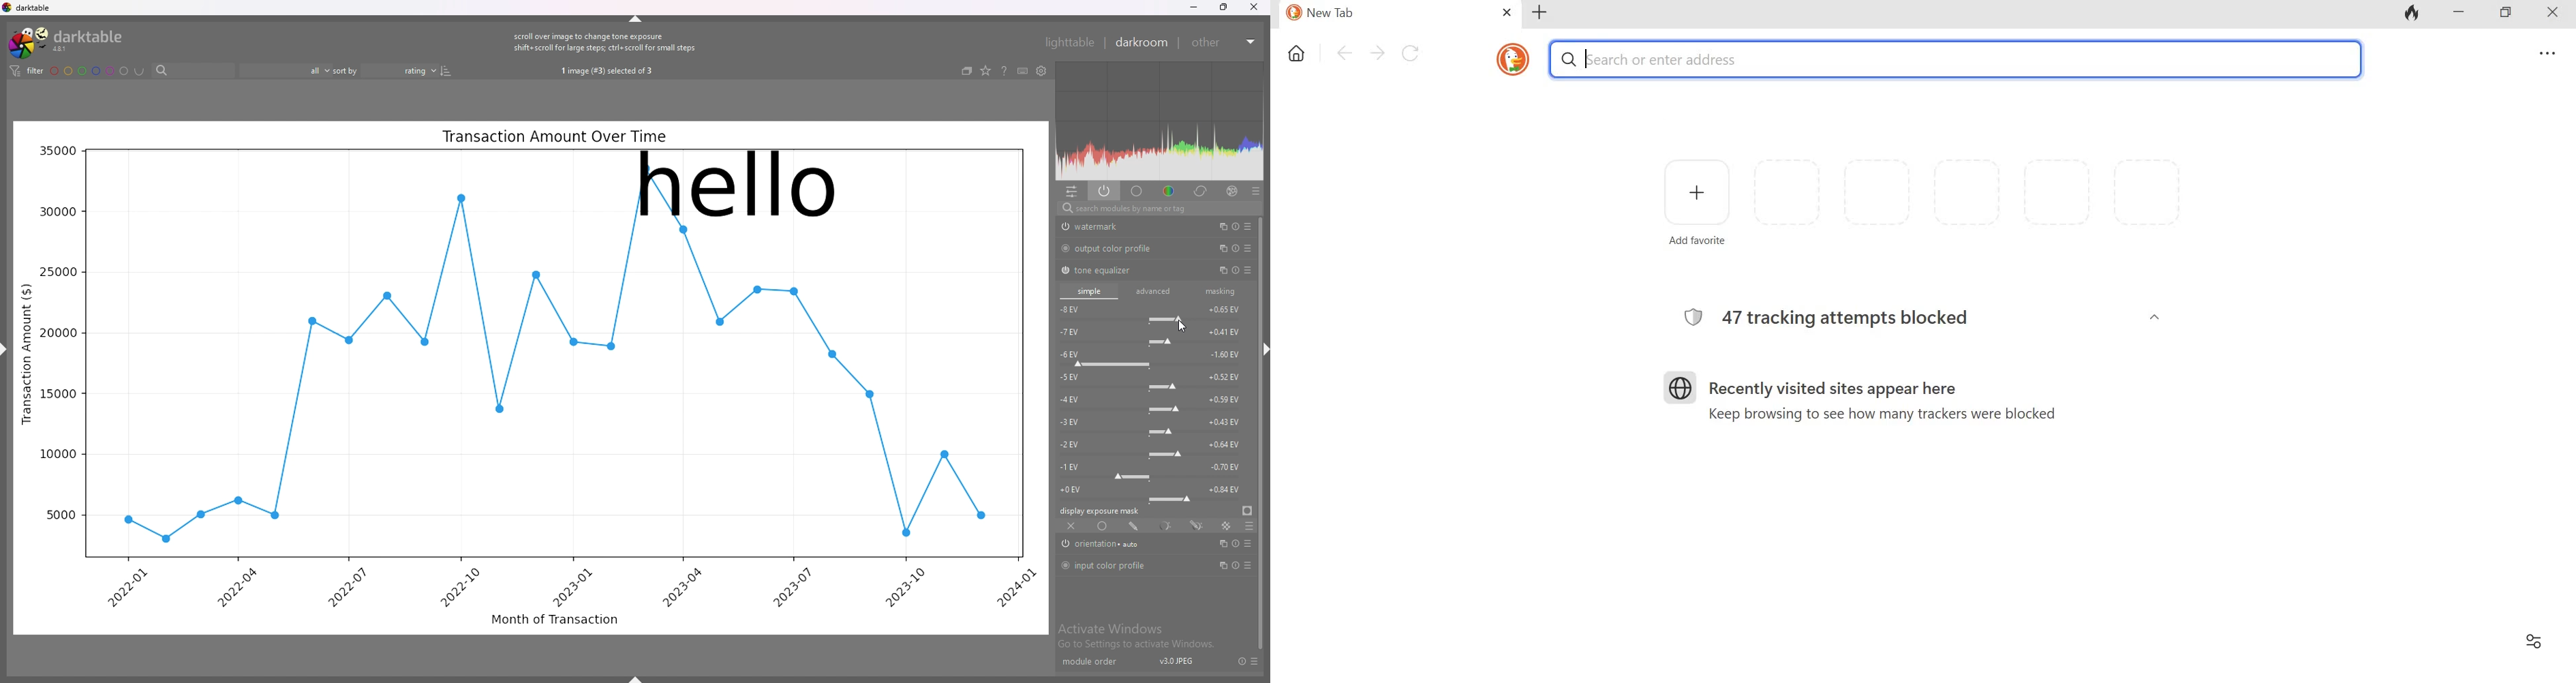 The width and height of the screenshot is (2576, 700). I want to click on cursor, so click(1181, 326).